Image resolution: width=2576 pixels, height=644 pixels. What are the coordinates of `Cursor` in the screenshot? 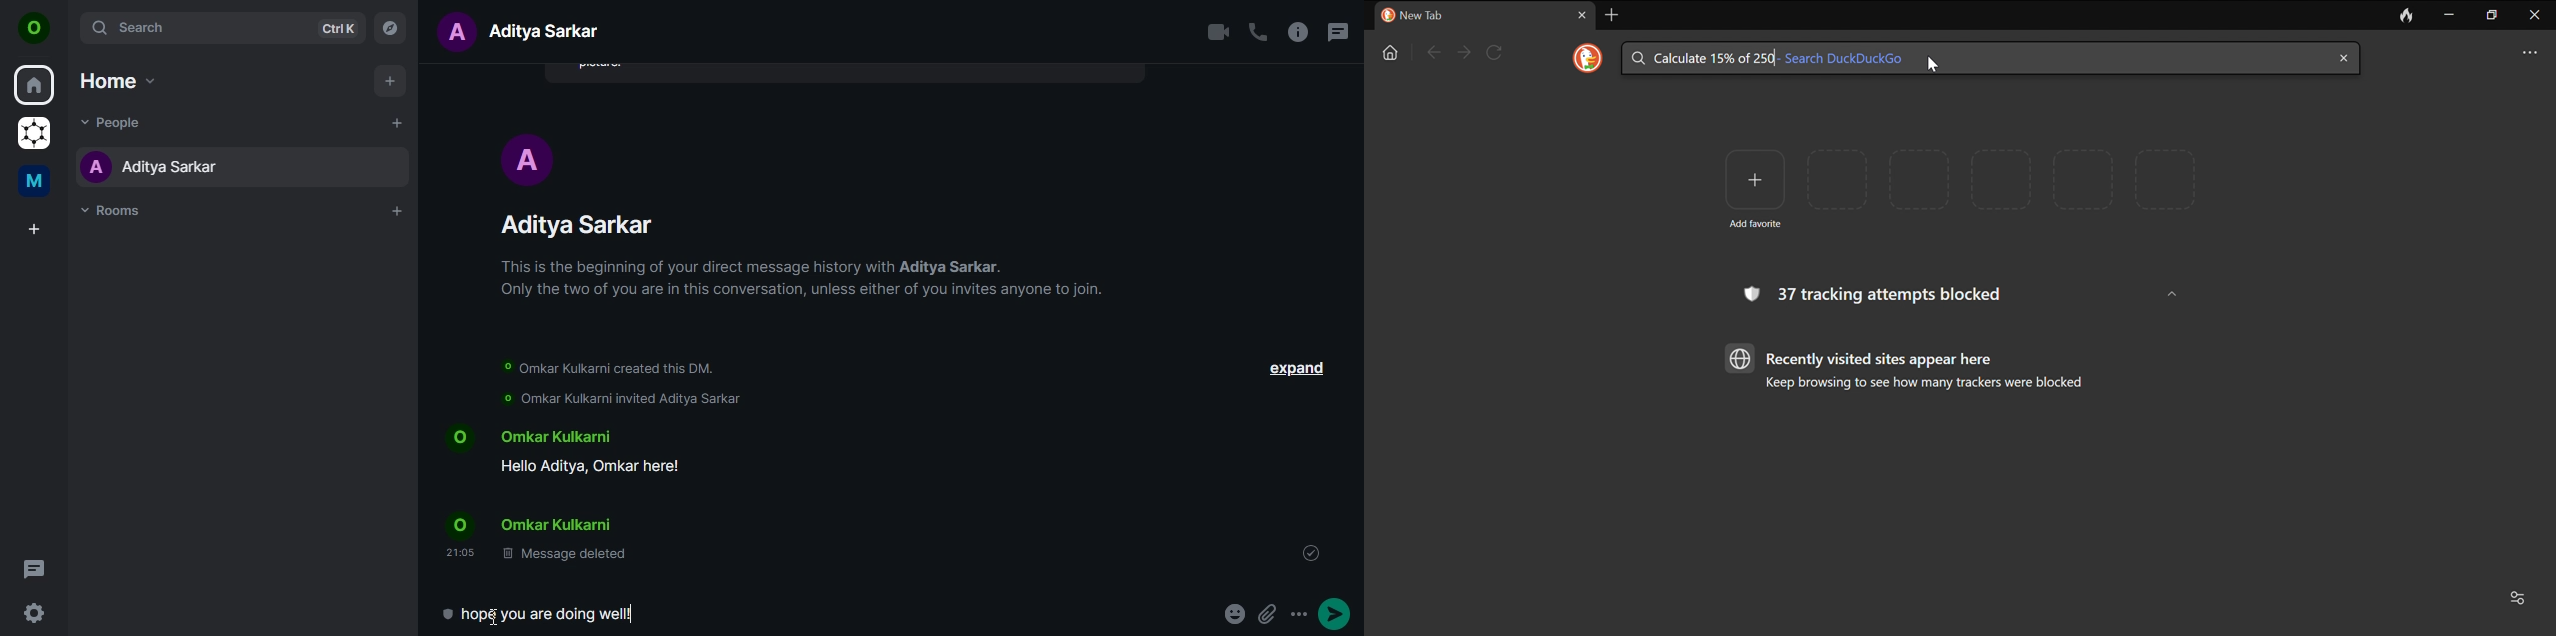 It's located at (1940, 62).